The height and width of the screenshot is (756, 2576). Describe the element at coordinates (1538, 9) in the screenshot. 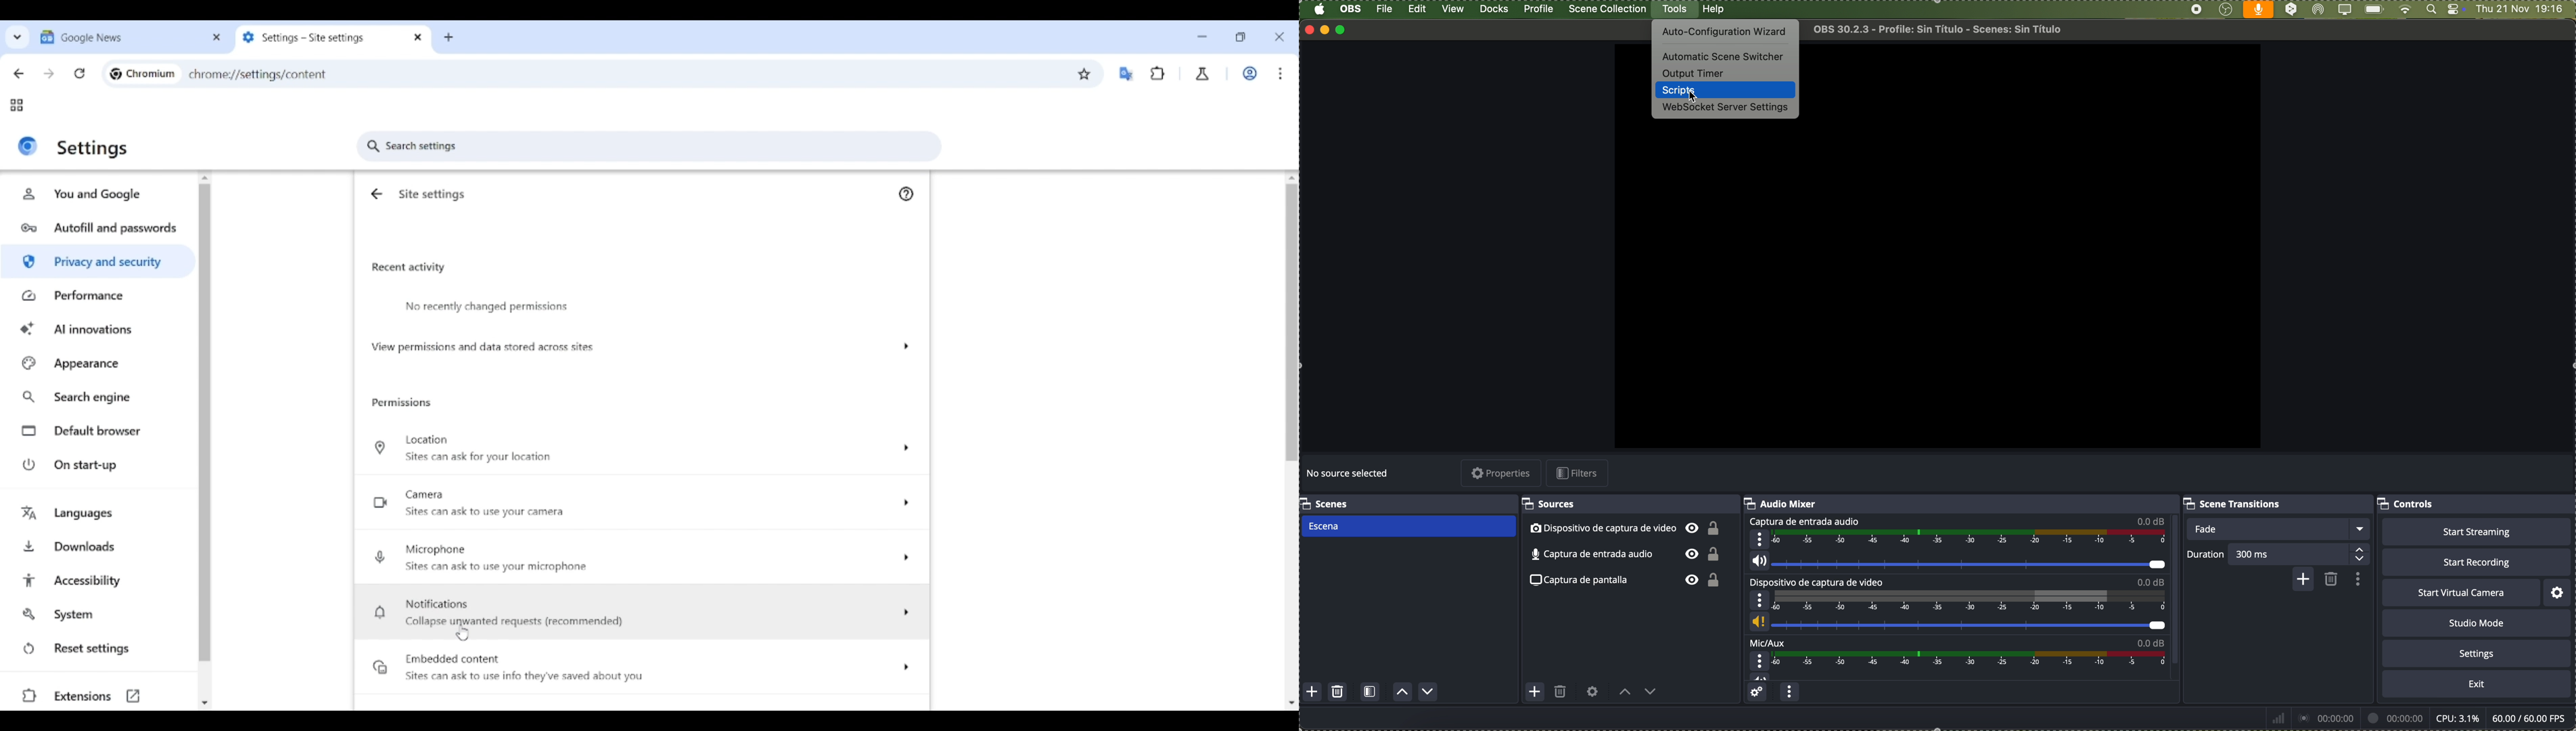

I see `profile` at that location.